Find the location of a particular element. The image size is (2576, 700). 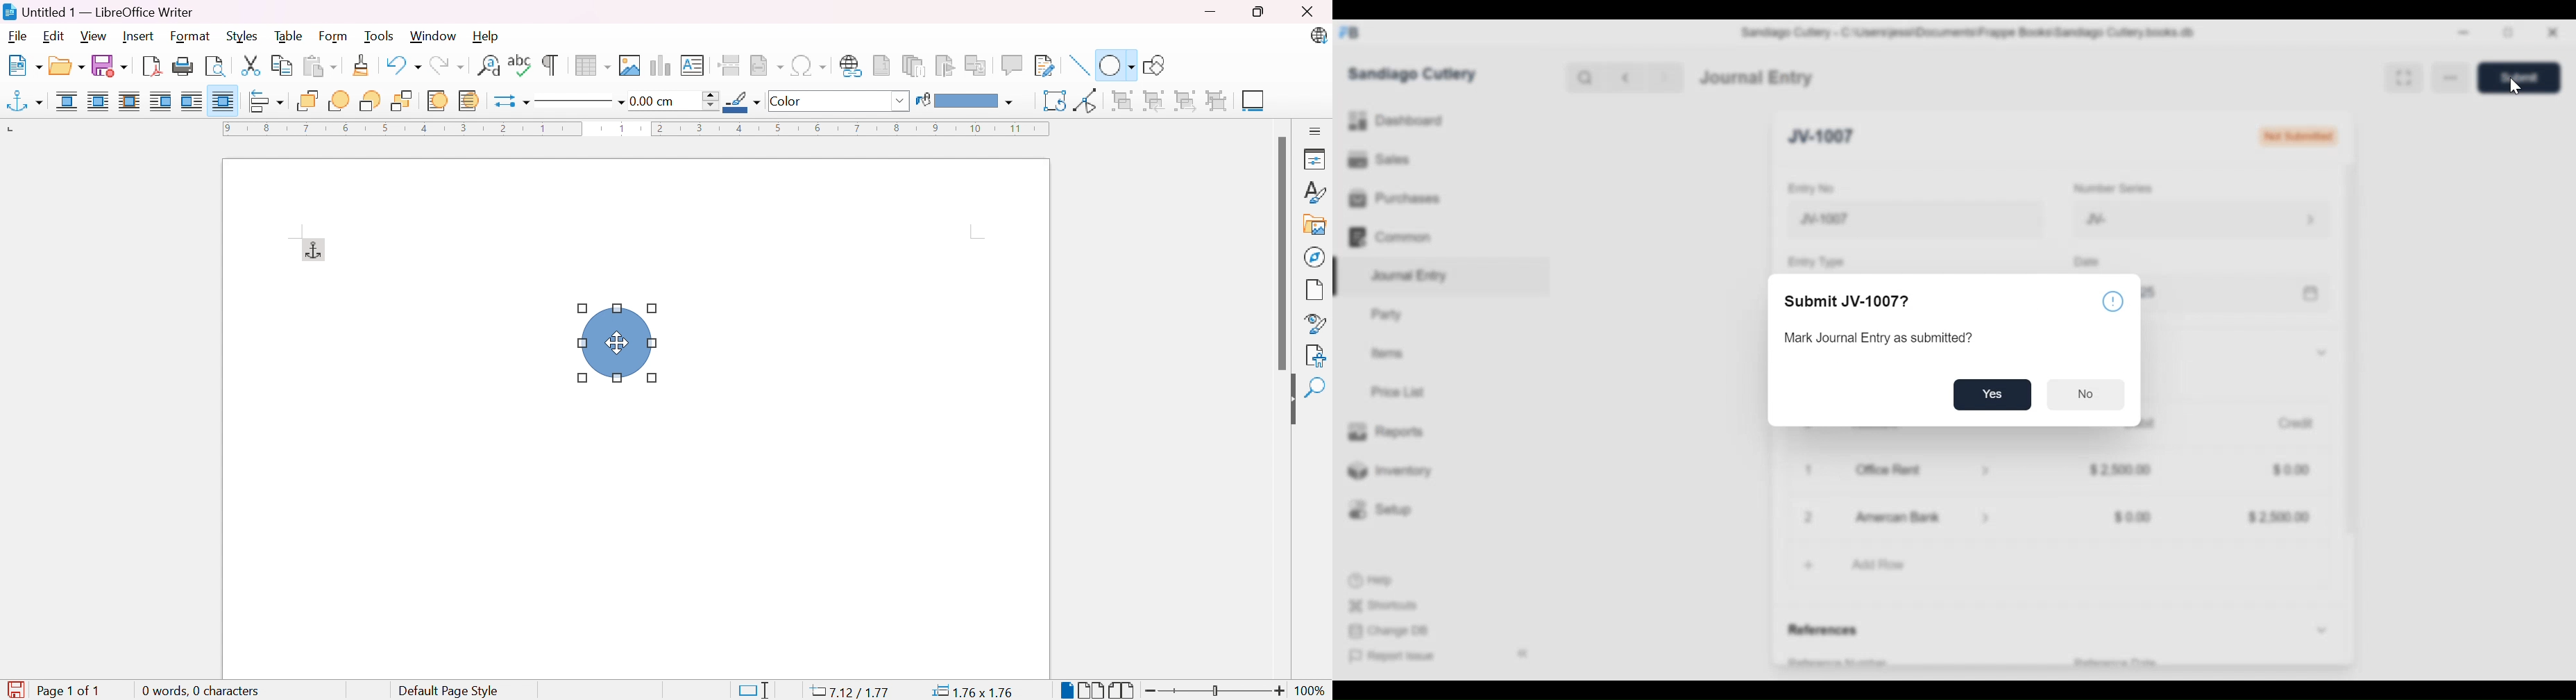

Copy is located at coordinates (282, 67).